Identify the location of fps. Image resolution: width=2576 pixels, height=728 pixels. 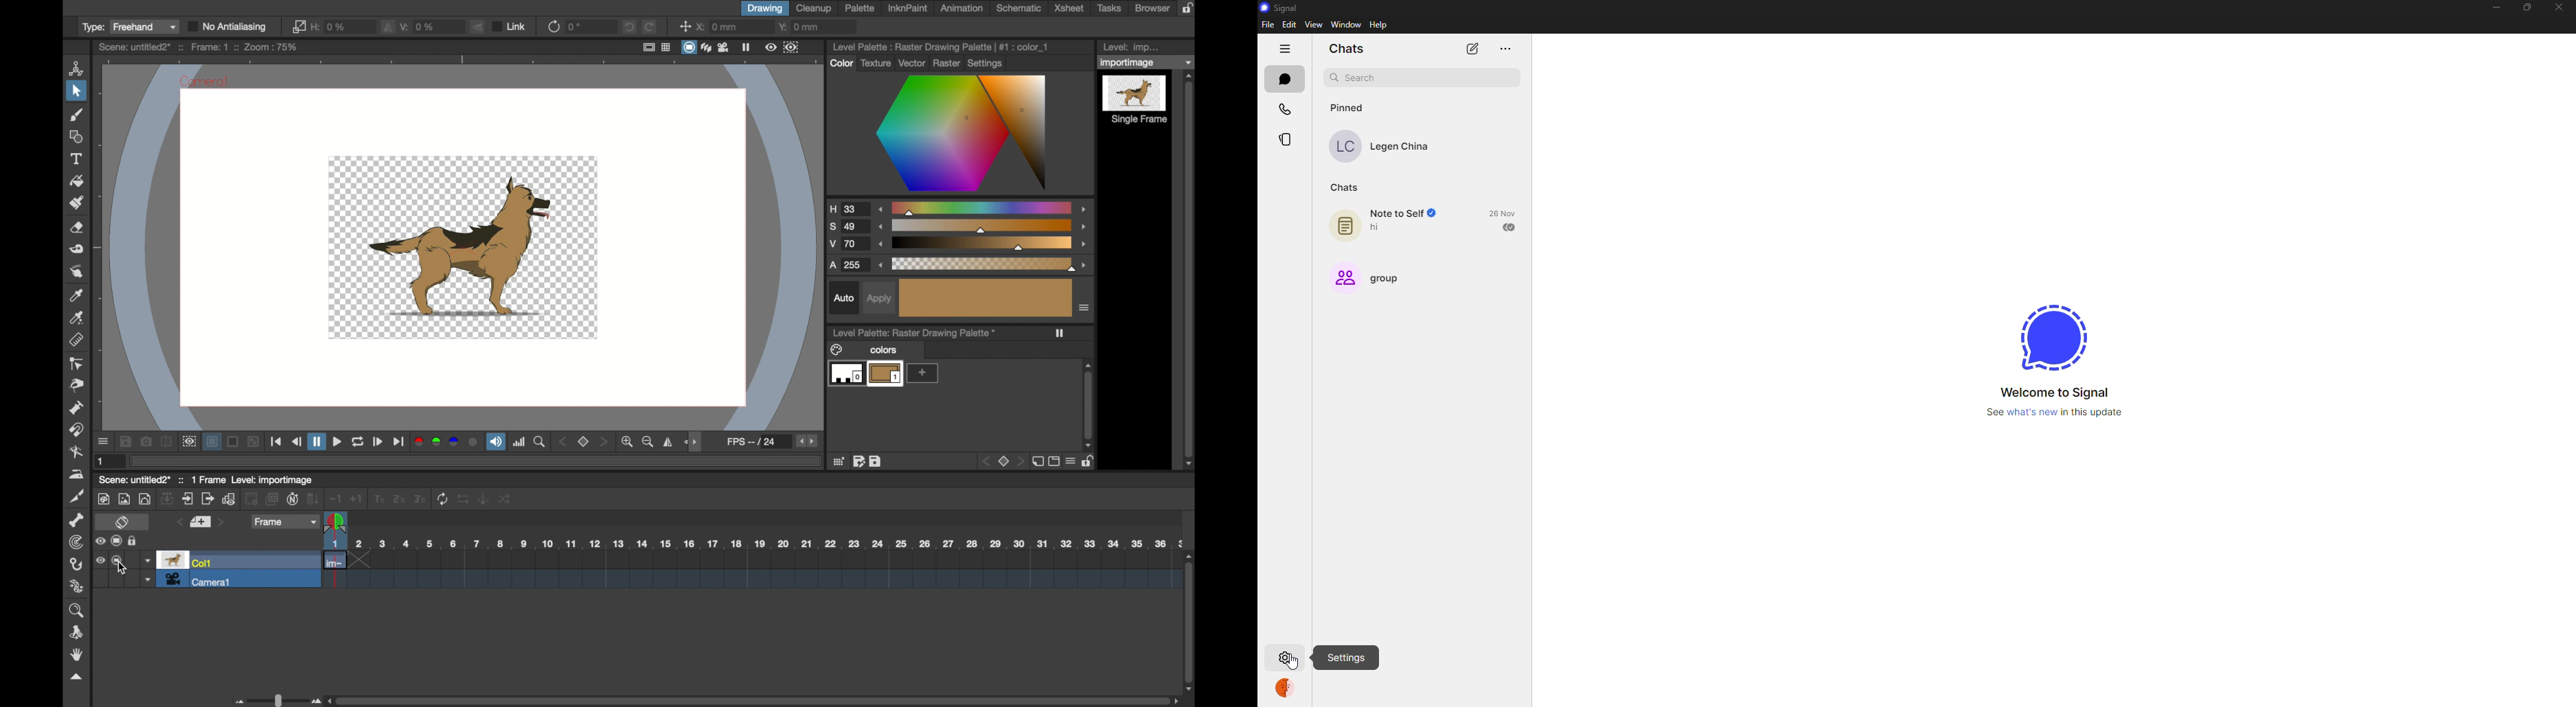
(752, 441).